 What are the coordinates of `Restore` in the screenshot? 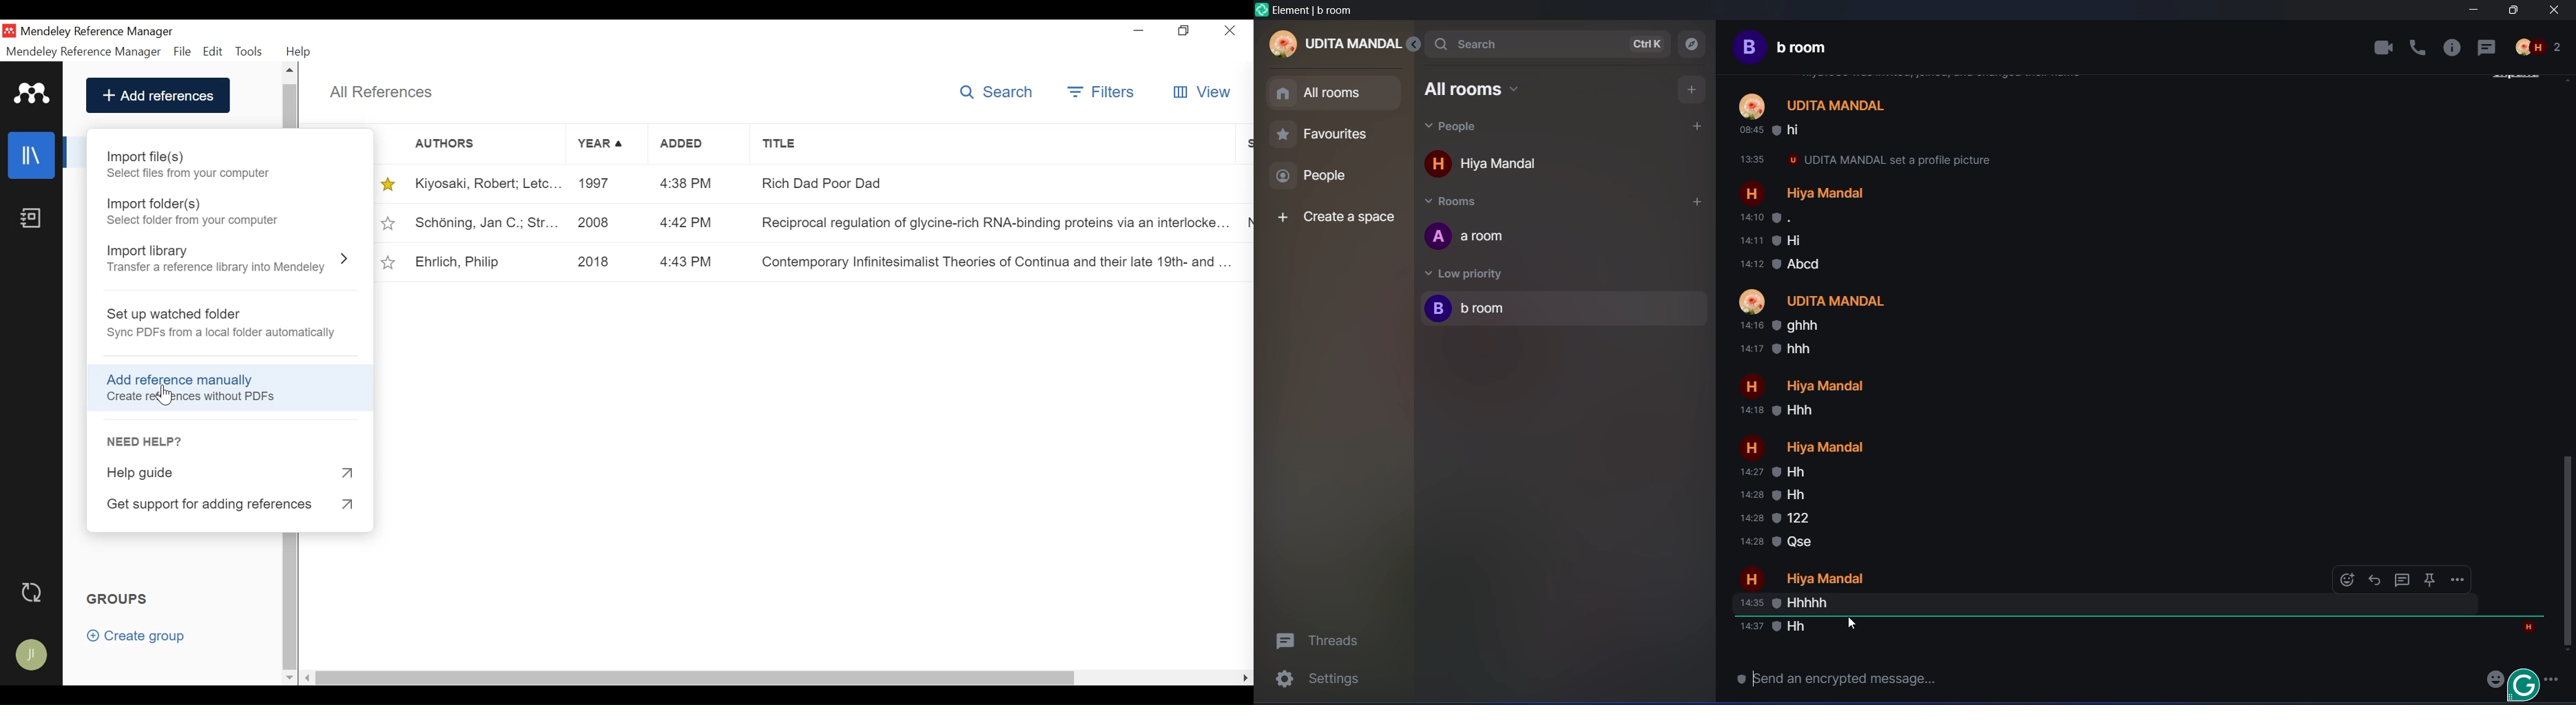 It's located at (1183, 31).